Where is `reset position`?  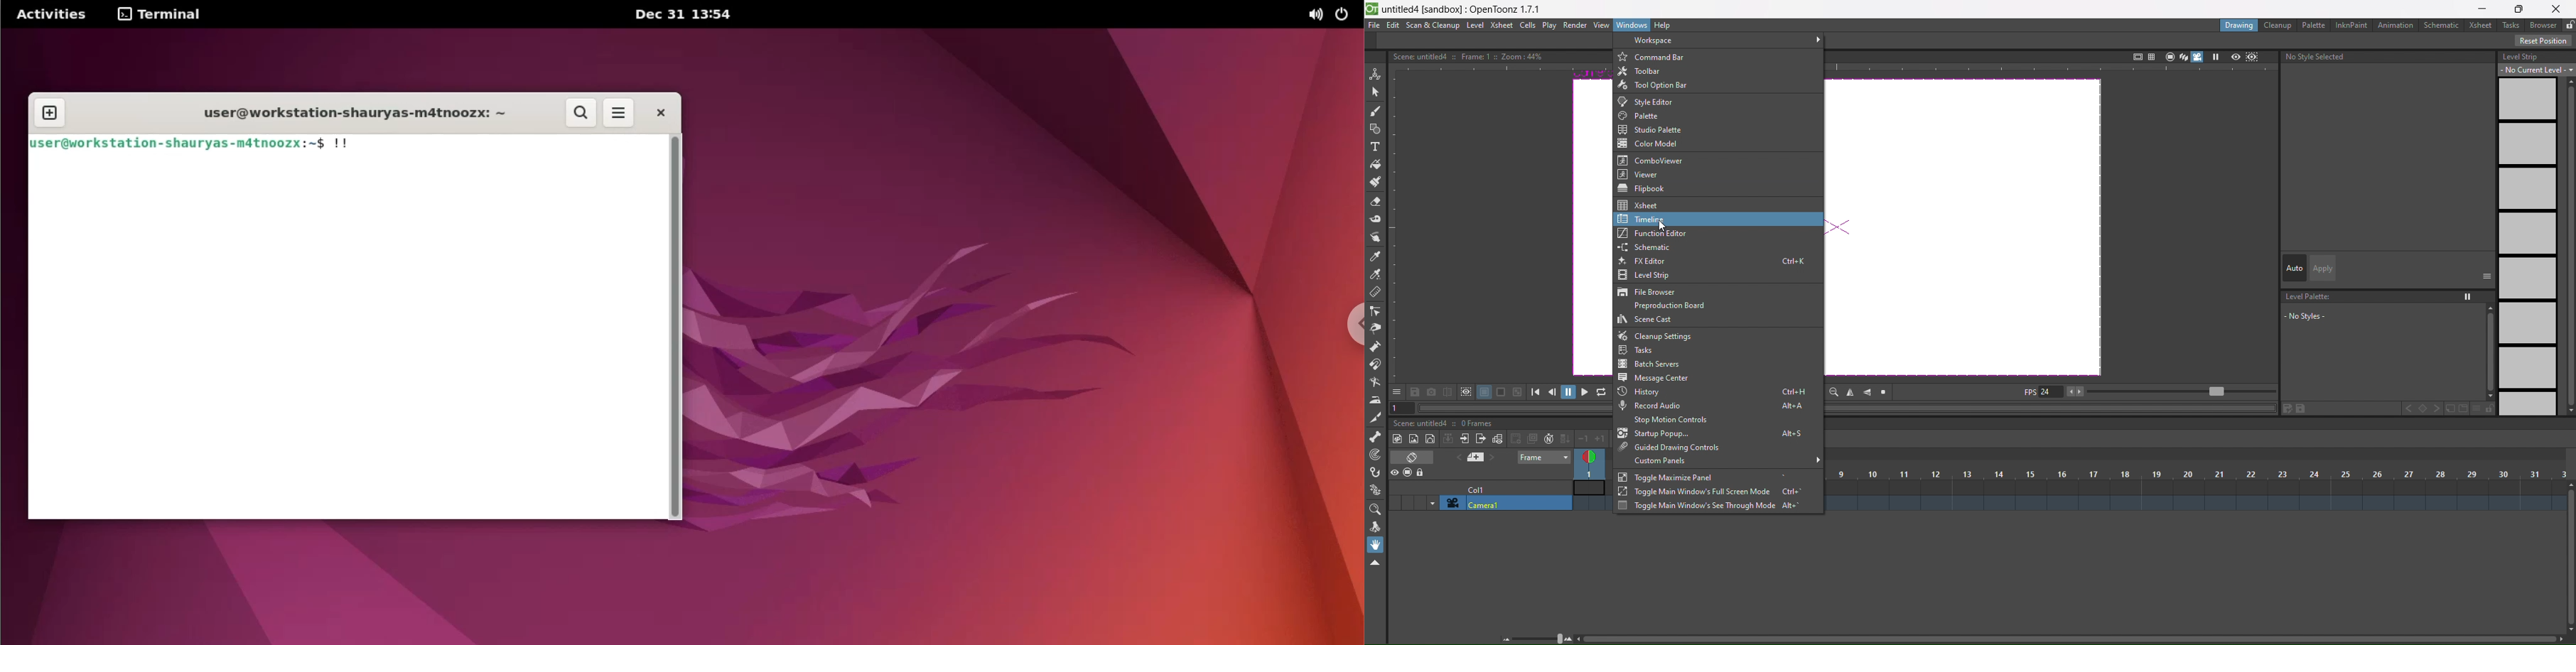
reset position is located at coordinates (2545, 41).